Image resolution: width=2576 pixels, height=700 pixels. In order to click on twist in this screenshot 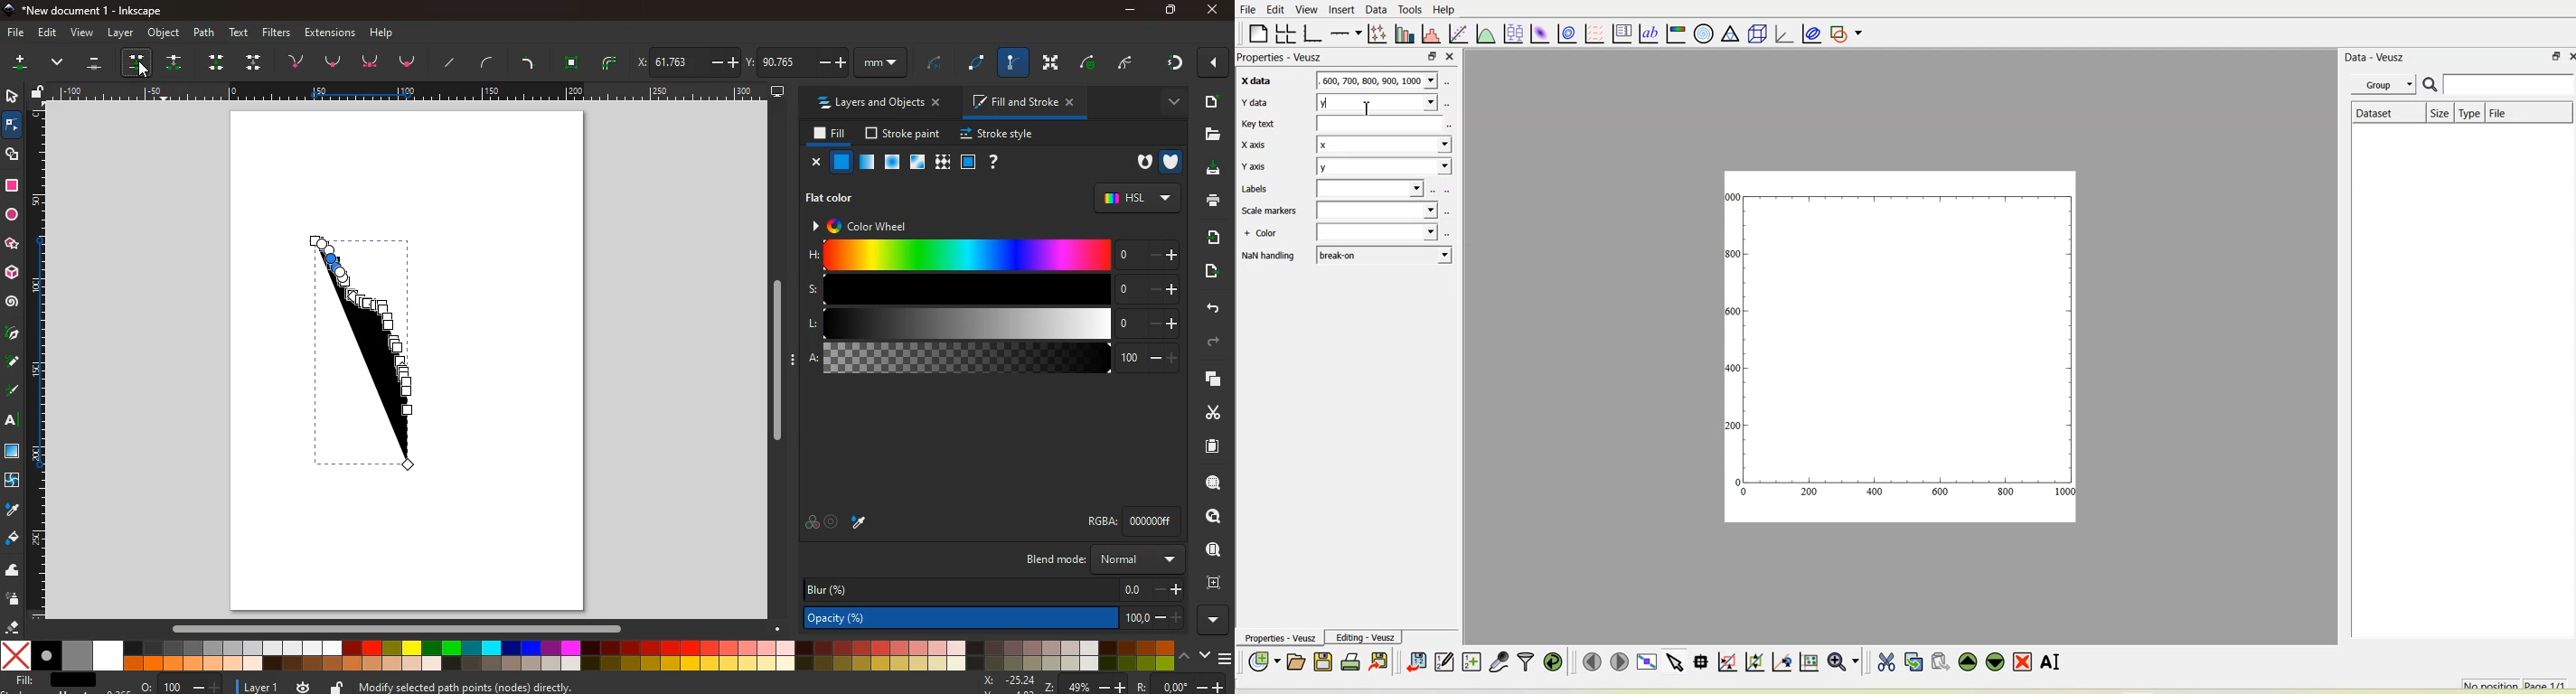, I will do `click(14, 481)`.